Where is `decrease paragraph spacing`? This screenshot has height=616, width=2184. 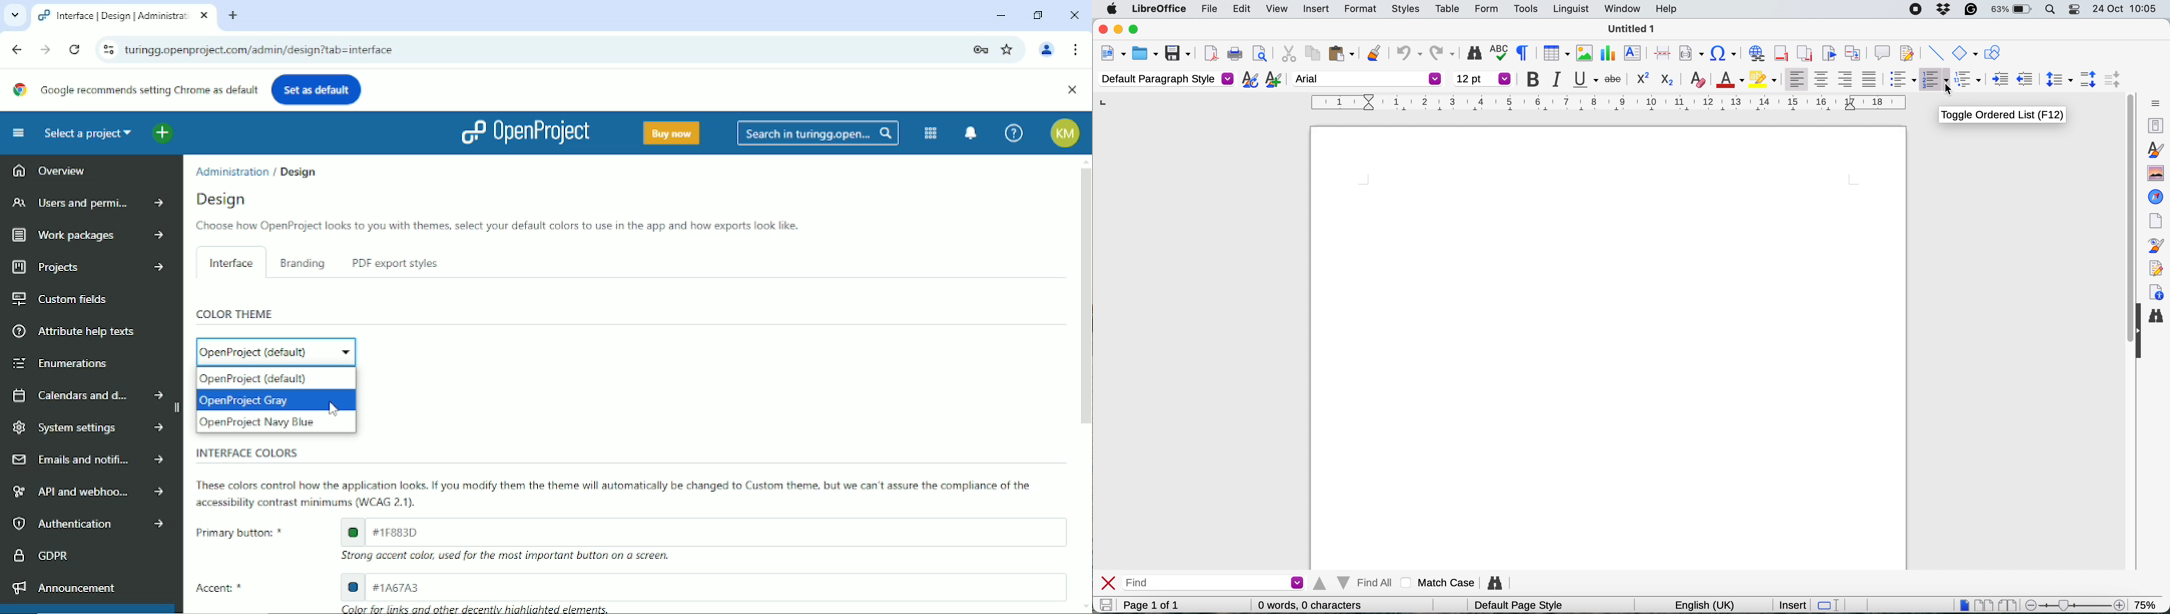
decrease paragraph spacing is located at coordinates (2111, 79).